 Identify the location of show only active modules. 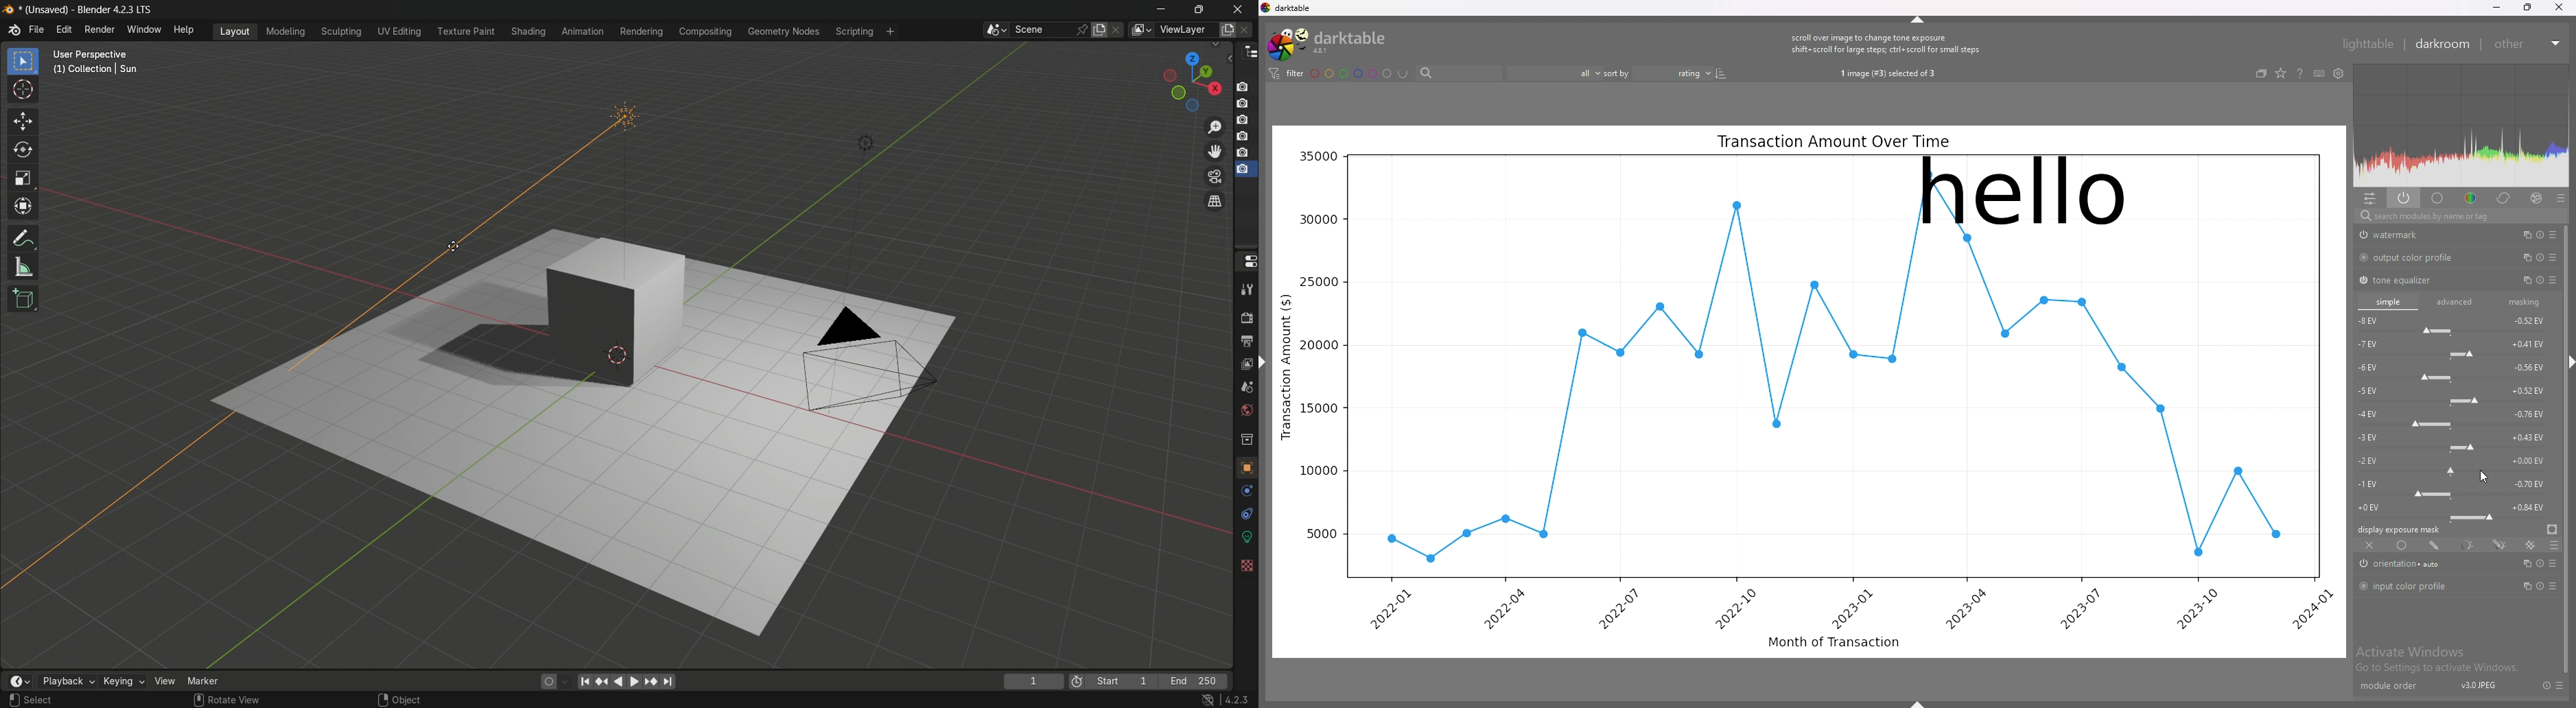
(2404, 199).